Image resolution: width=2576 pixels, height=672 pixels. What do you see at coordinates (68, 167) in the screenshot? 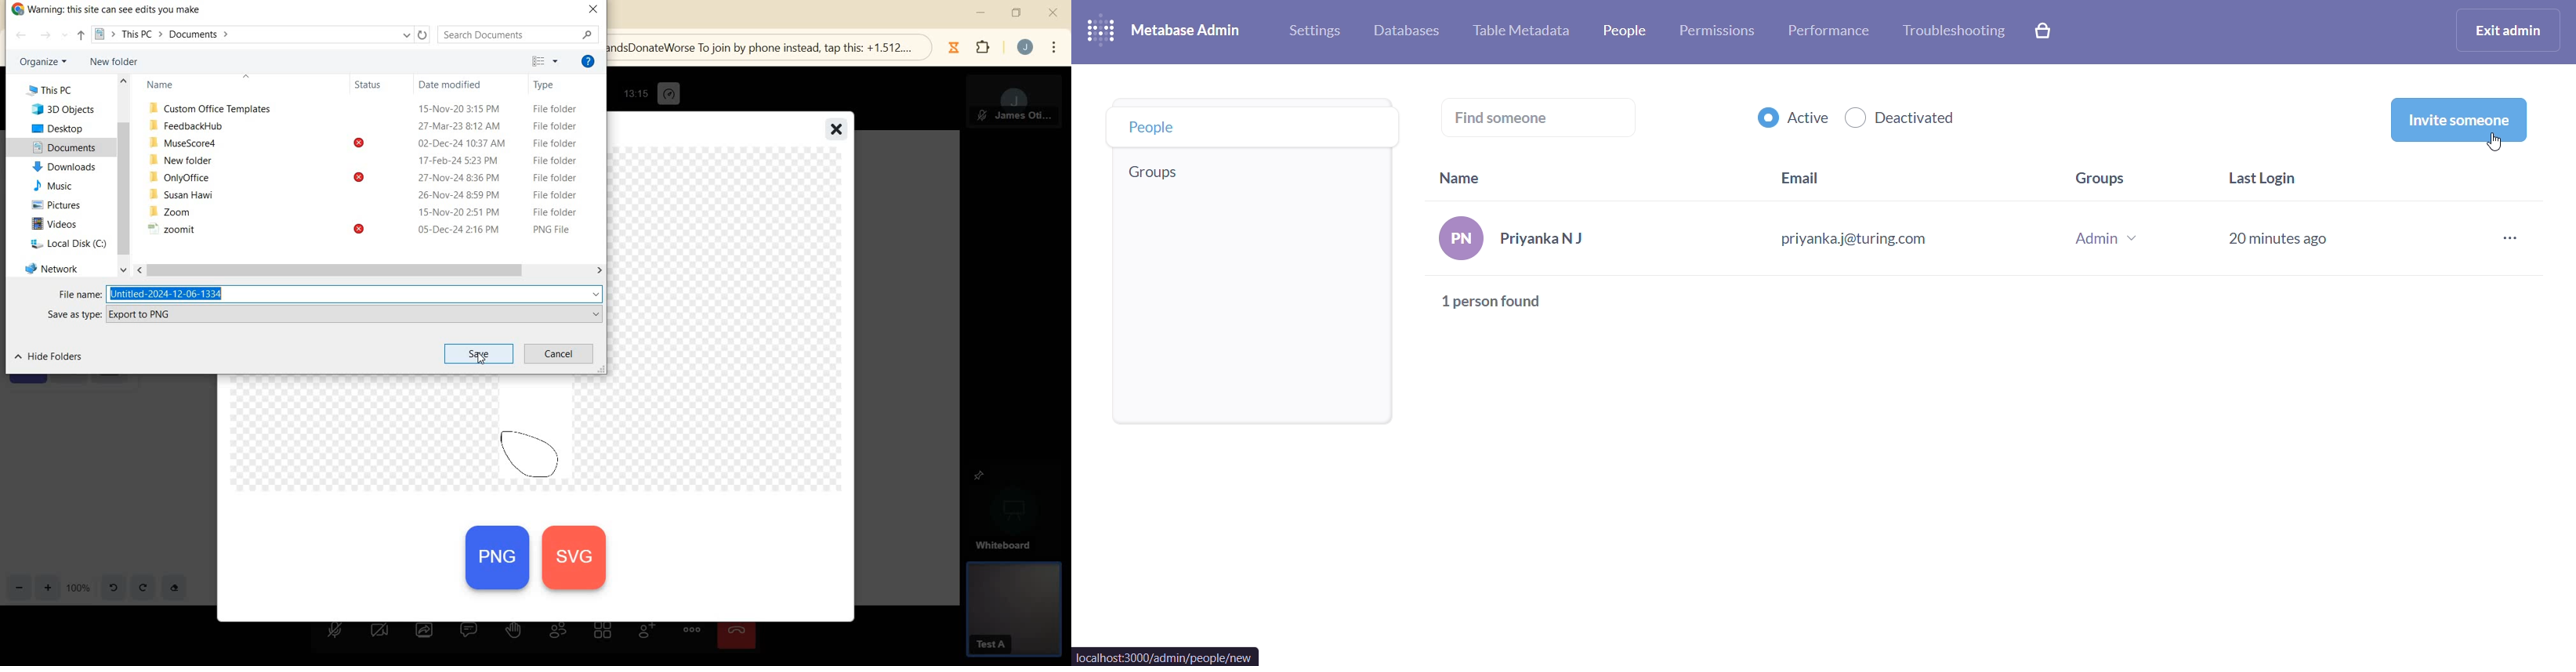
I see `downloads` at bounding box center [68, 167].